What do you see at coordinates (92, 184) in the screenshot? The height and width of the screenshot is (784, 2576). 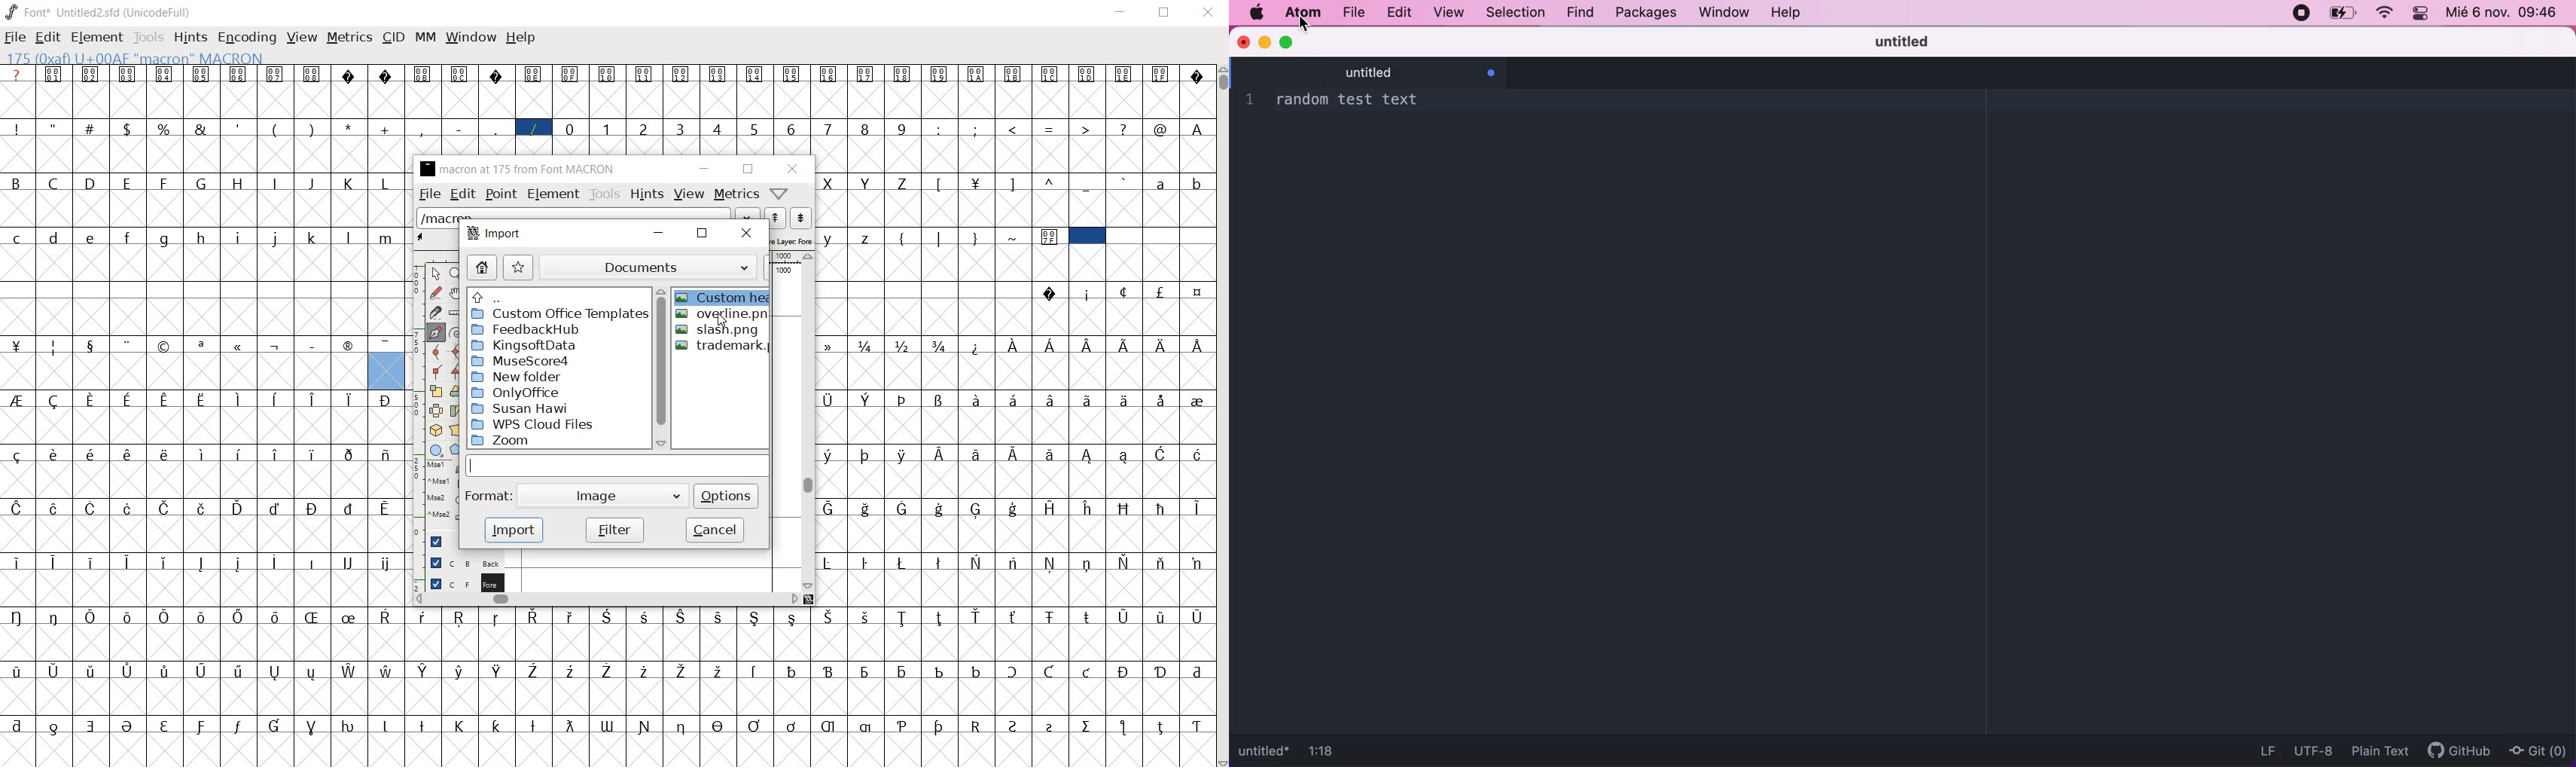 I see `D` at bounding box center [92, 184].